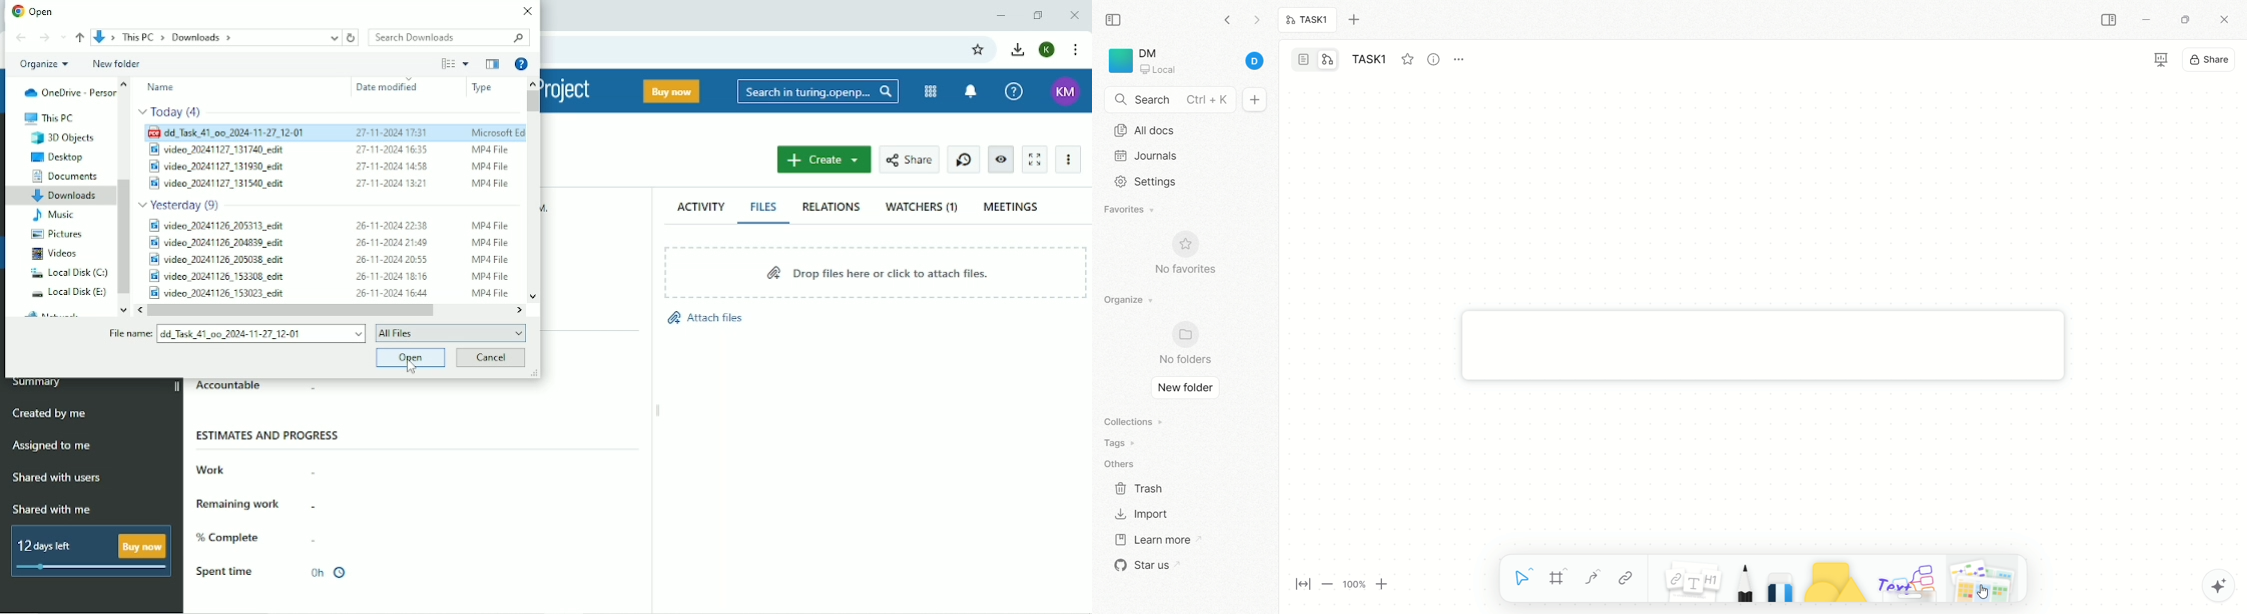  I want to click on -, so click(330, 391).